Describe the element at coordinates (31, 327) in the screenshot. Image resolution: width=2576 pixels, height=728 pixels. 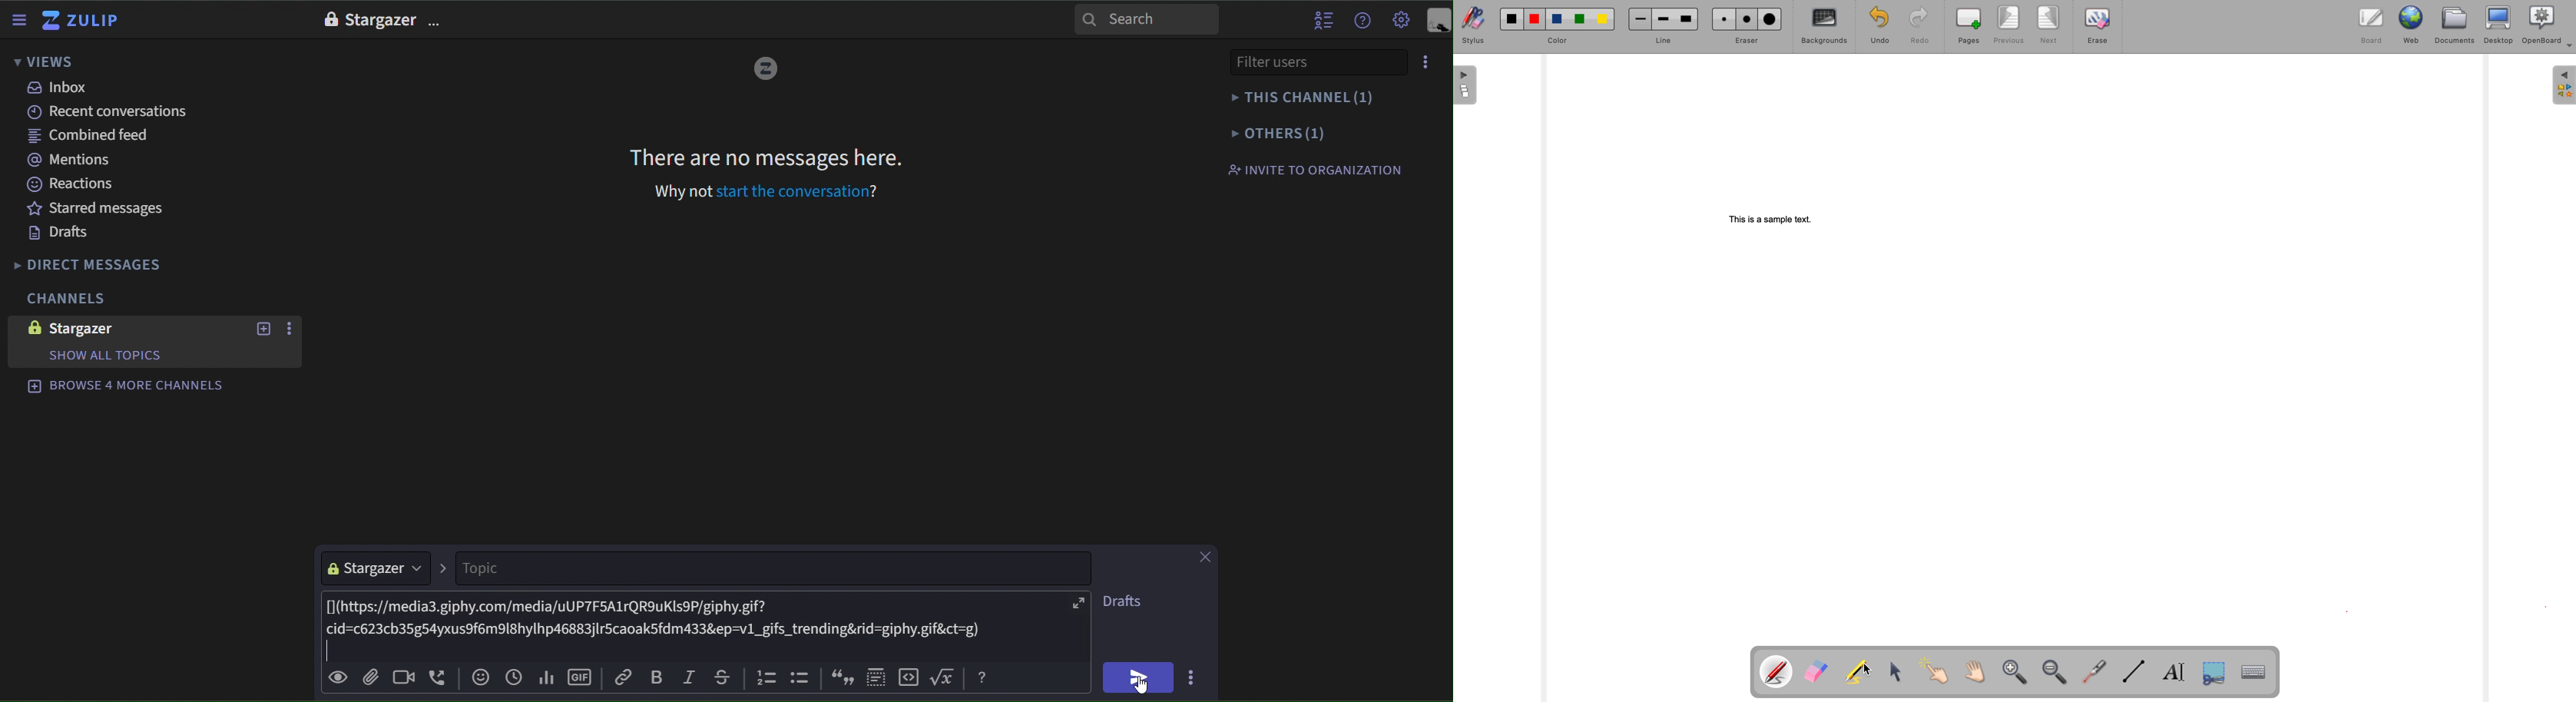
I see `image` at that location.